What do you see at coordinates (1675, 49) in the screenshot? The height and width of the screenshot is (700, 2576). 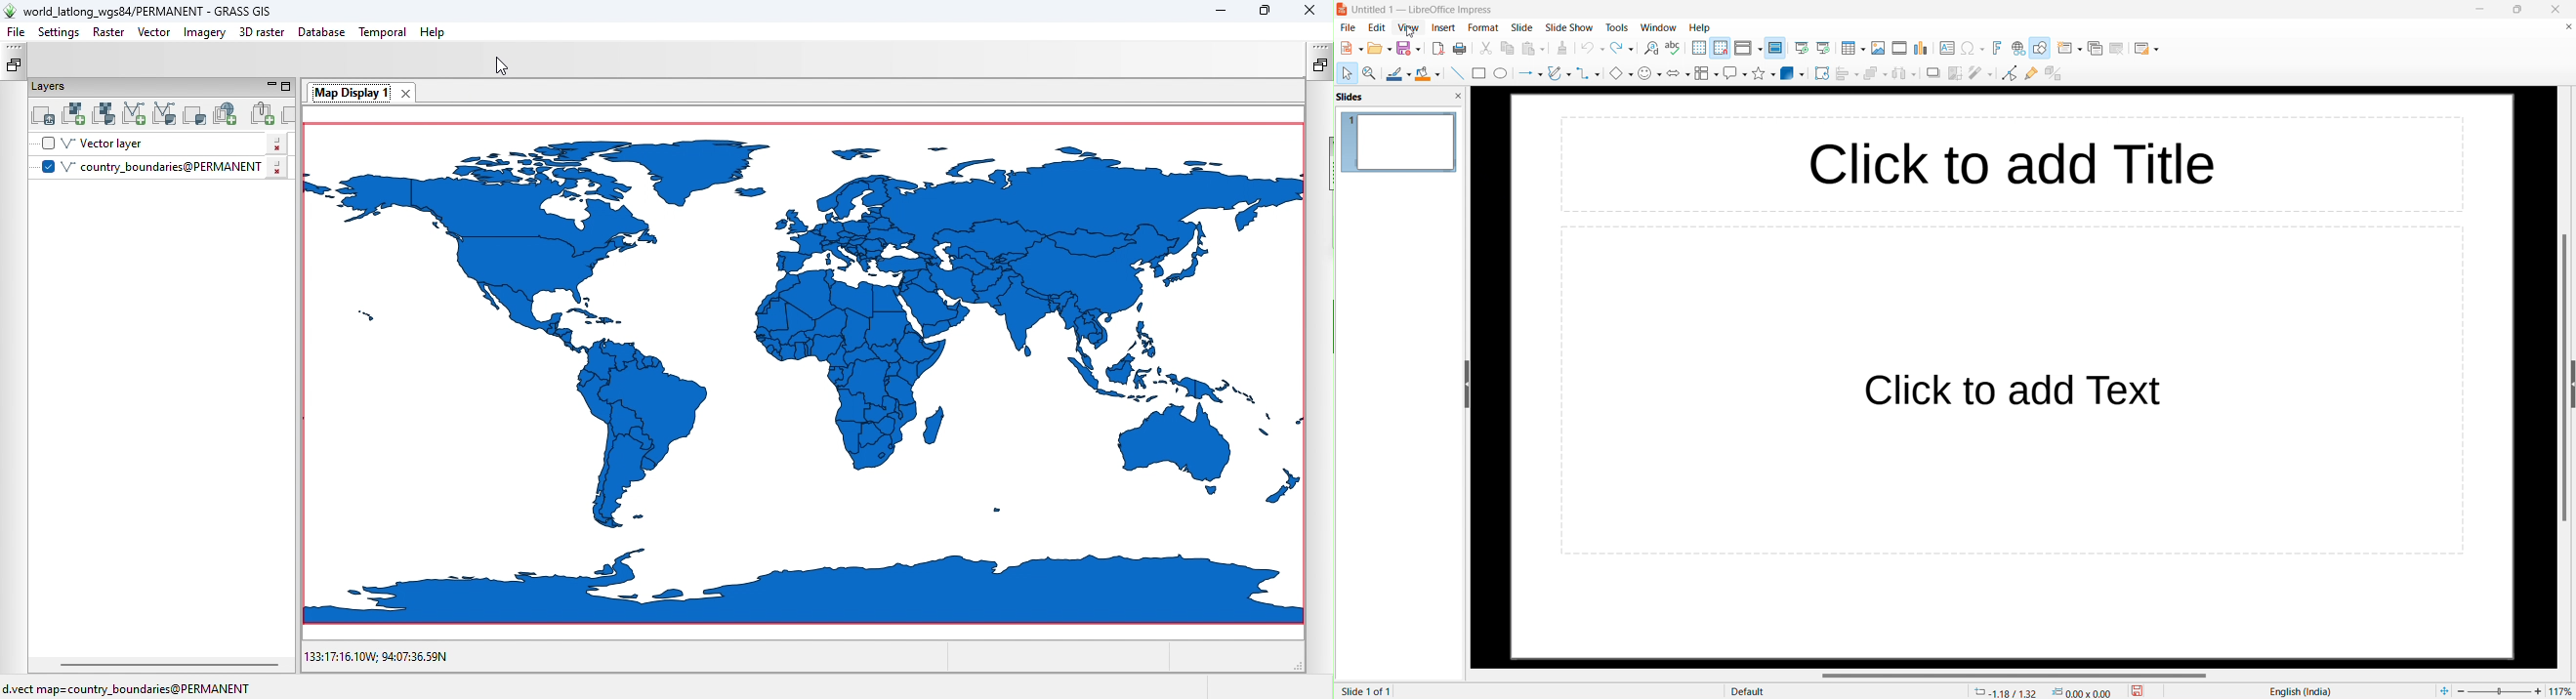 I see `check spelling` at bounding box center [1675, 49].